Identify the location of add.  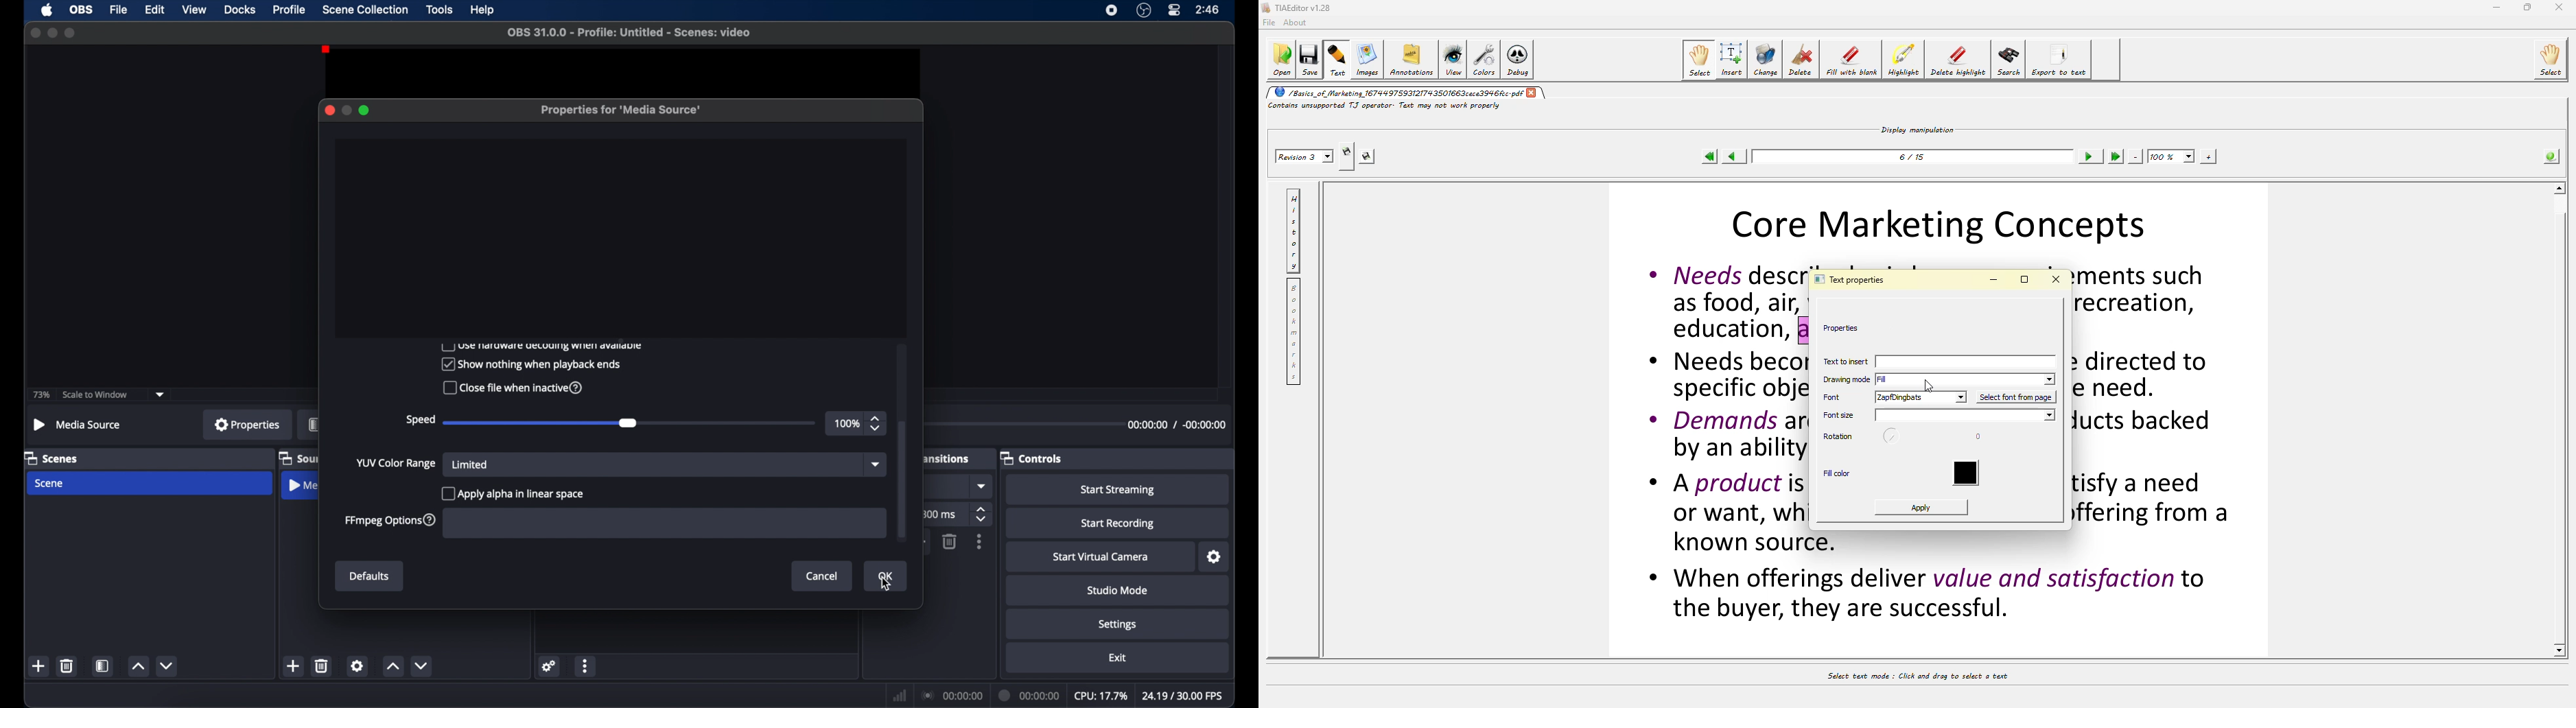
(294, 666).